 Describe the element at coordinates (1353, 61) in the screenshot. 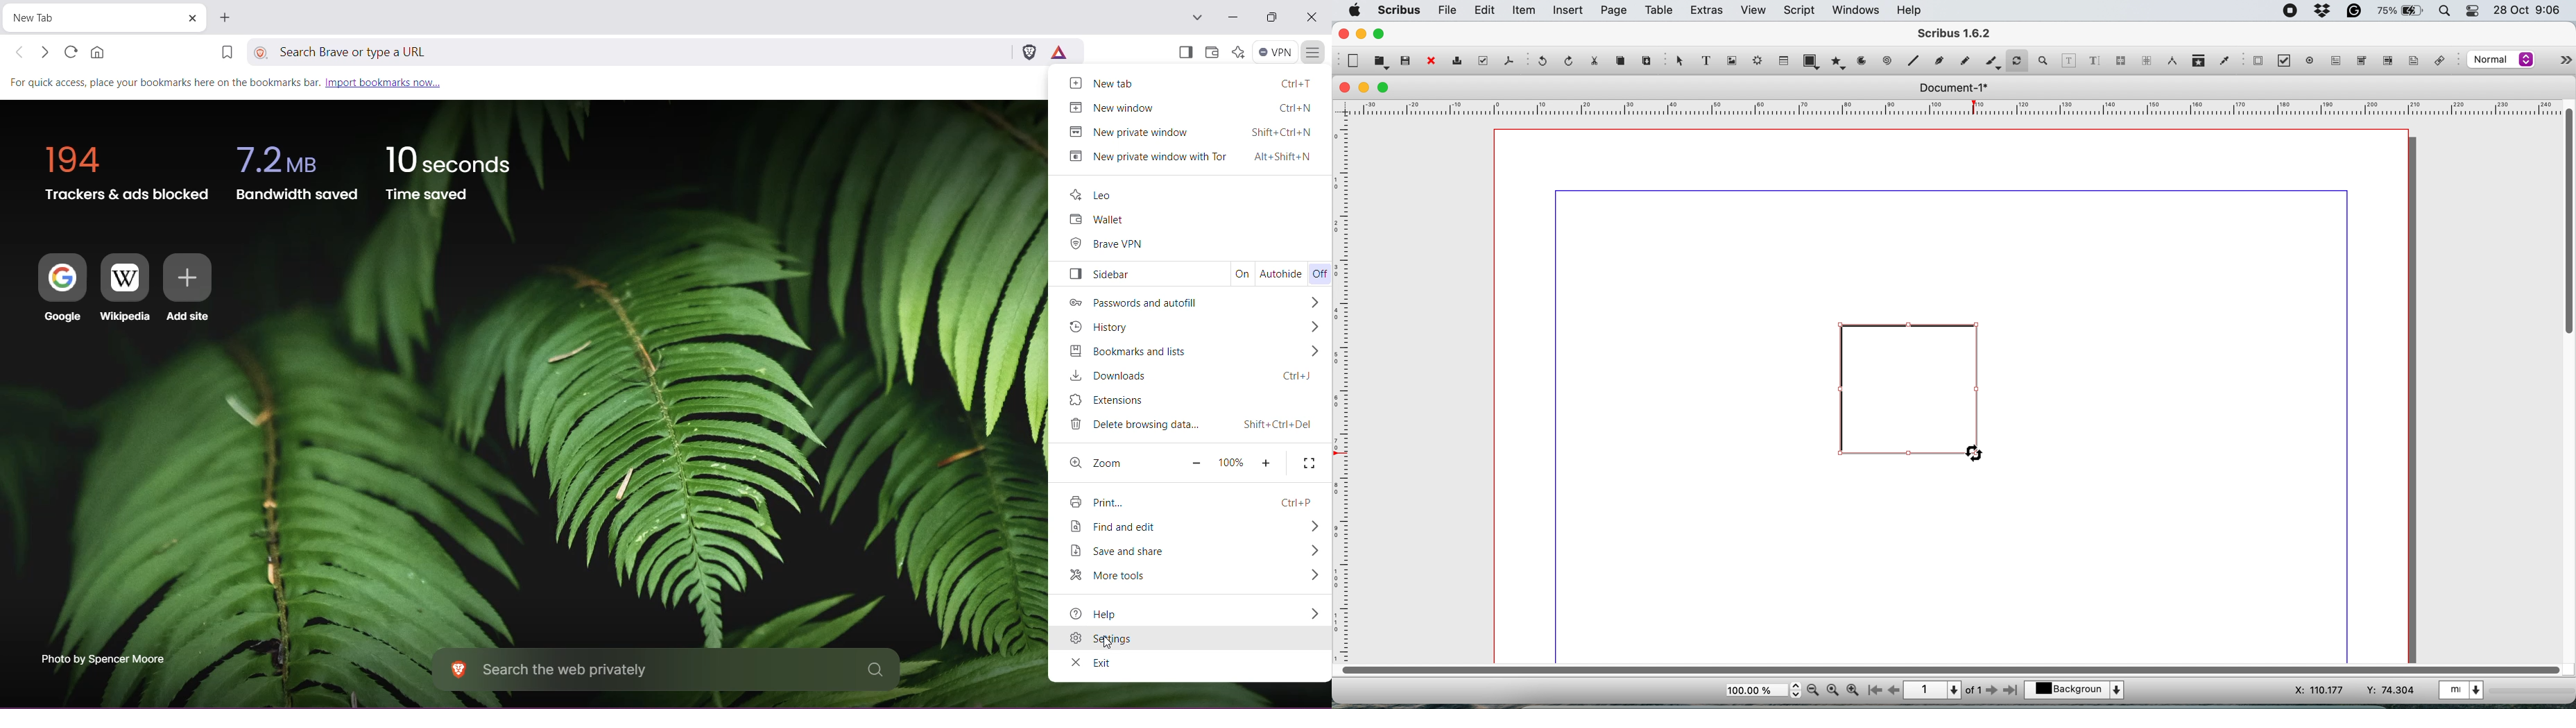

I see `new` at that location.